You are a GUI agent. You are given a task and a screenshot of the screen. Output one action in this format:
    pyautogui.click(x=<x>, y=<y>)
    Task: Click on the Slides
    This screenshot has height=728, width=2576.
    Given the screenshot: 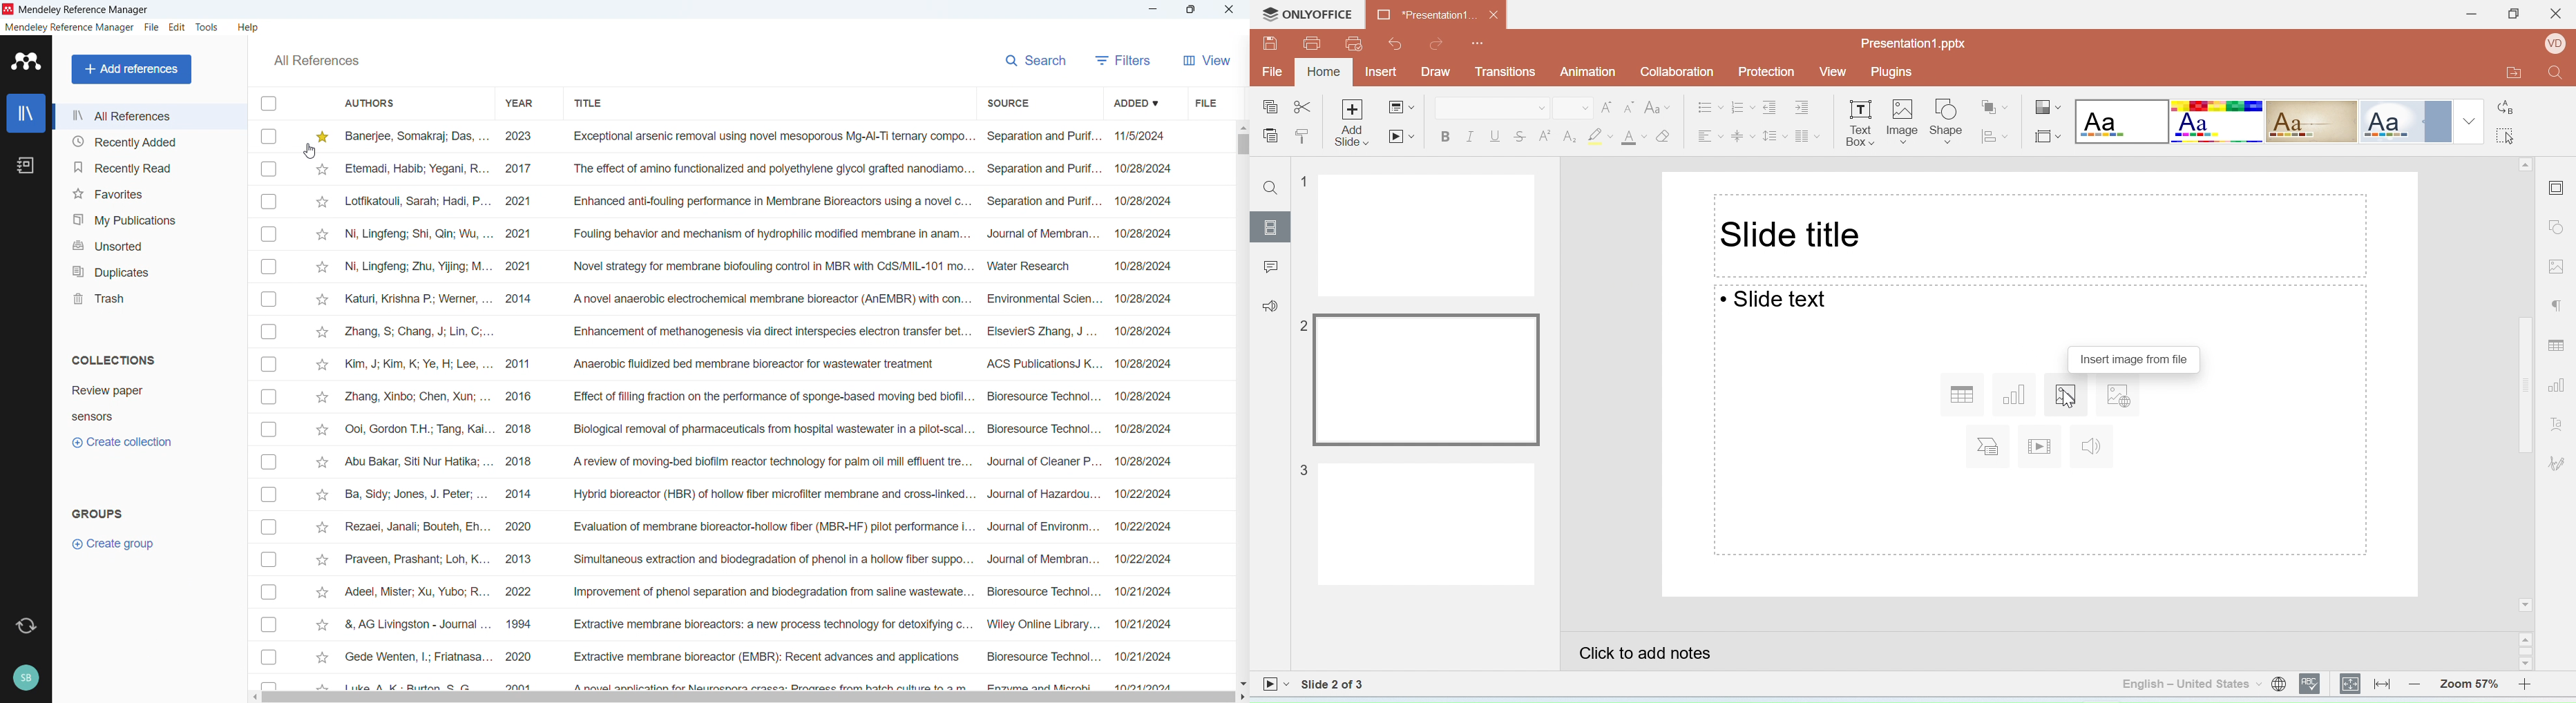 What is the action you would take?
    pyautogui.click(x=1270, y=227)
    